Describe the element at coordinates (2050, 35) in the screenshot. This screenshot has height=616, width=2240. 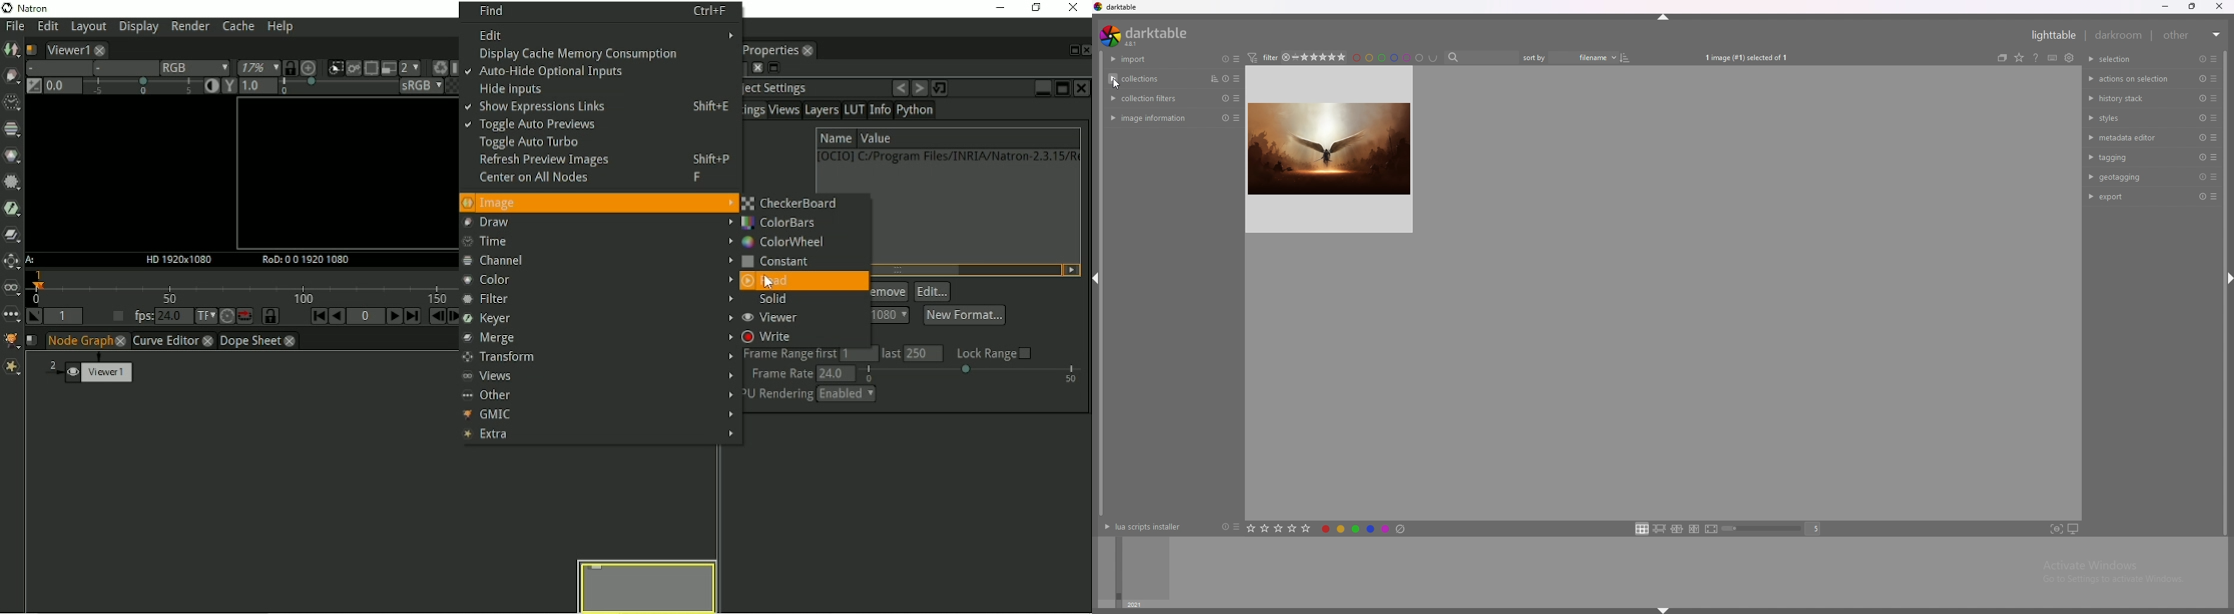
I see `lighttable` at that location.